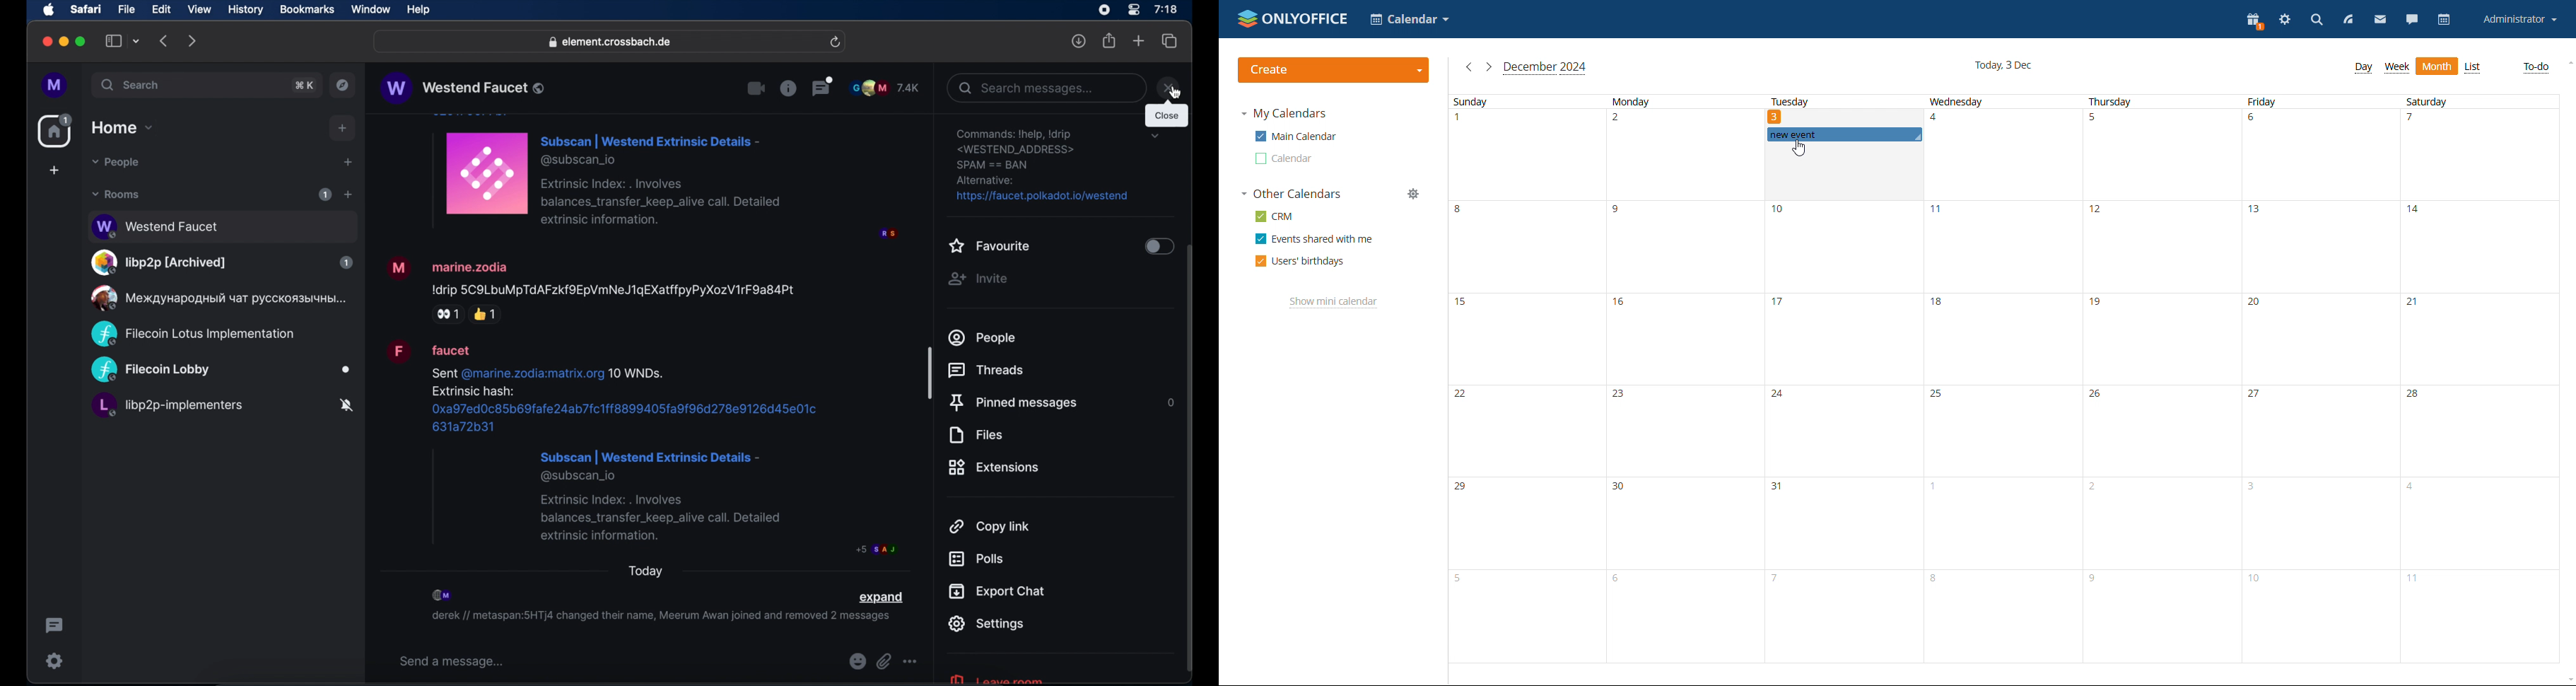 This screenshot has height=700, width=2576. What do you see at coordinates (137, 41) in the screenshot?
I see `tab group picker` at bounding box center [137, 41].